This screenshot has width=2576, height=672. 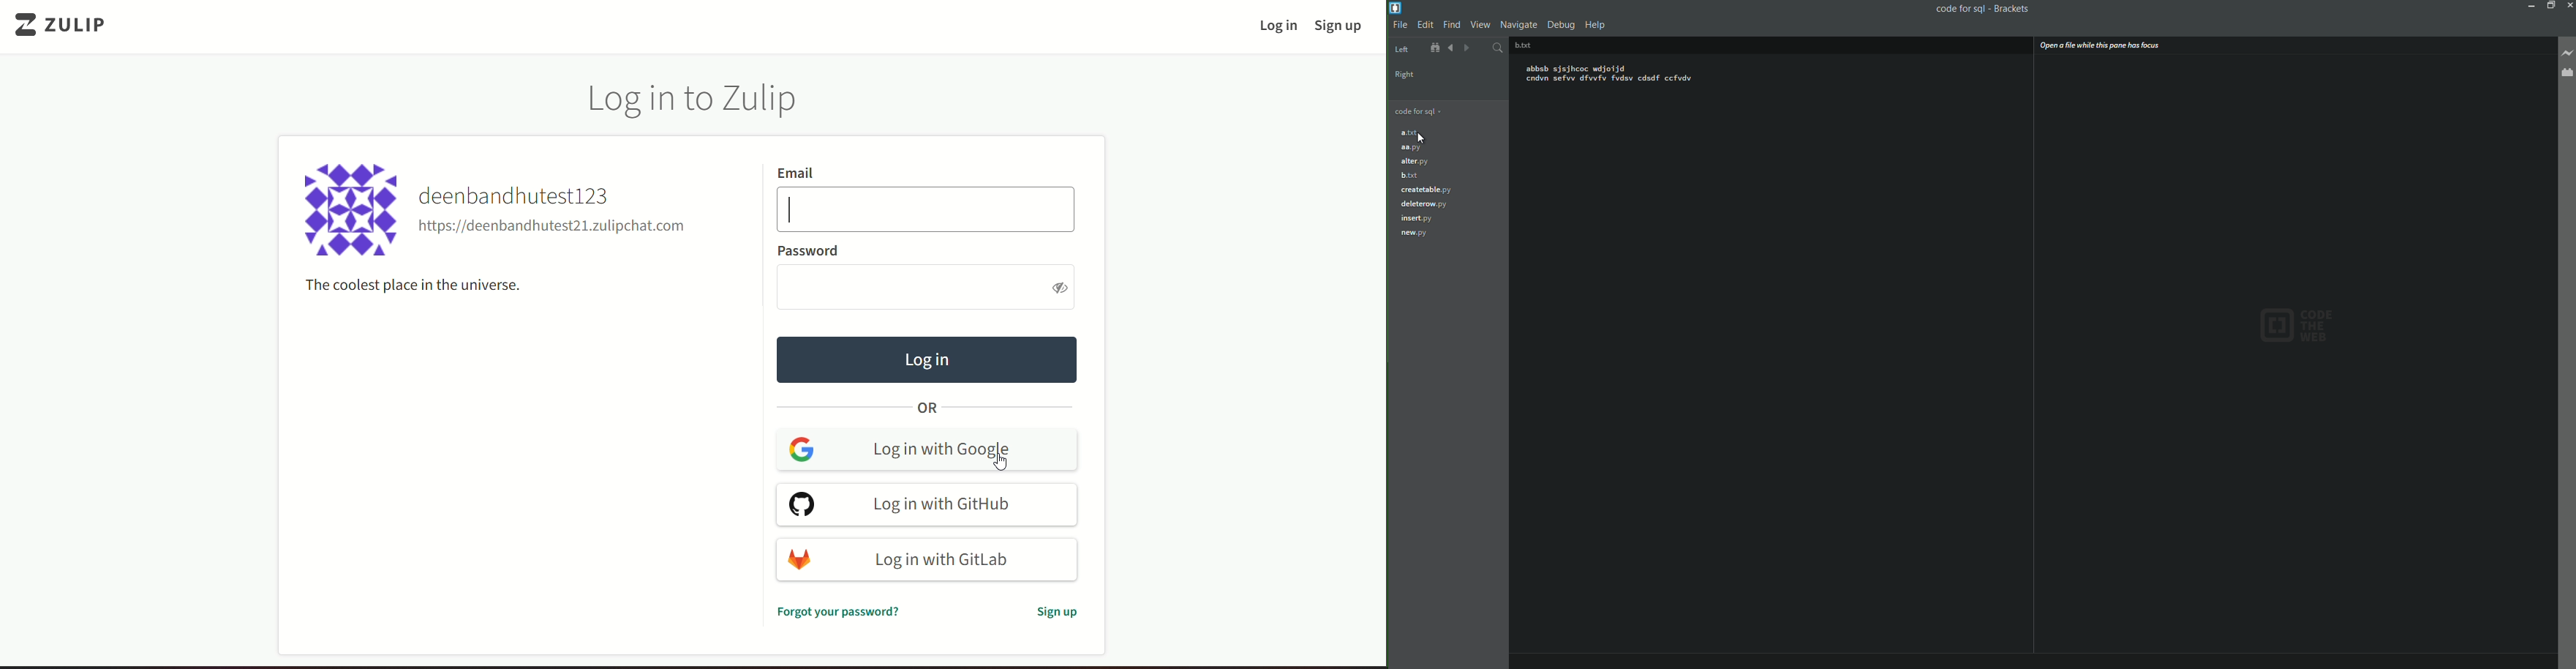 I want to click on textbox, so click(x=926, y=209).